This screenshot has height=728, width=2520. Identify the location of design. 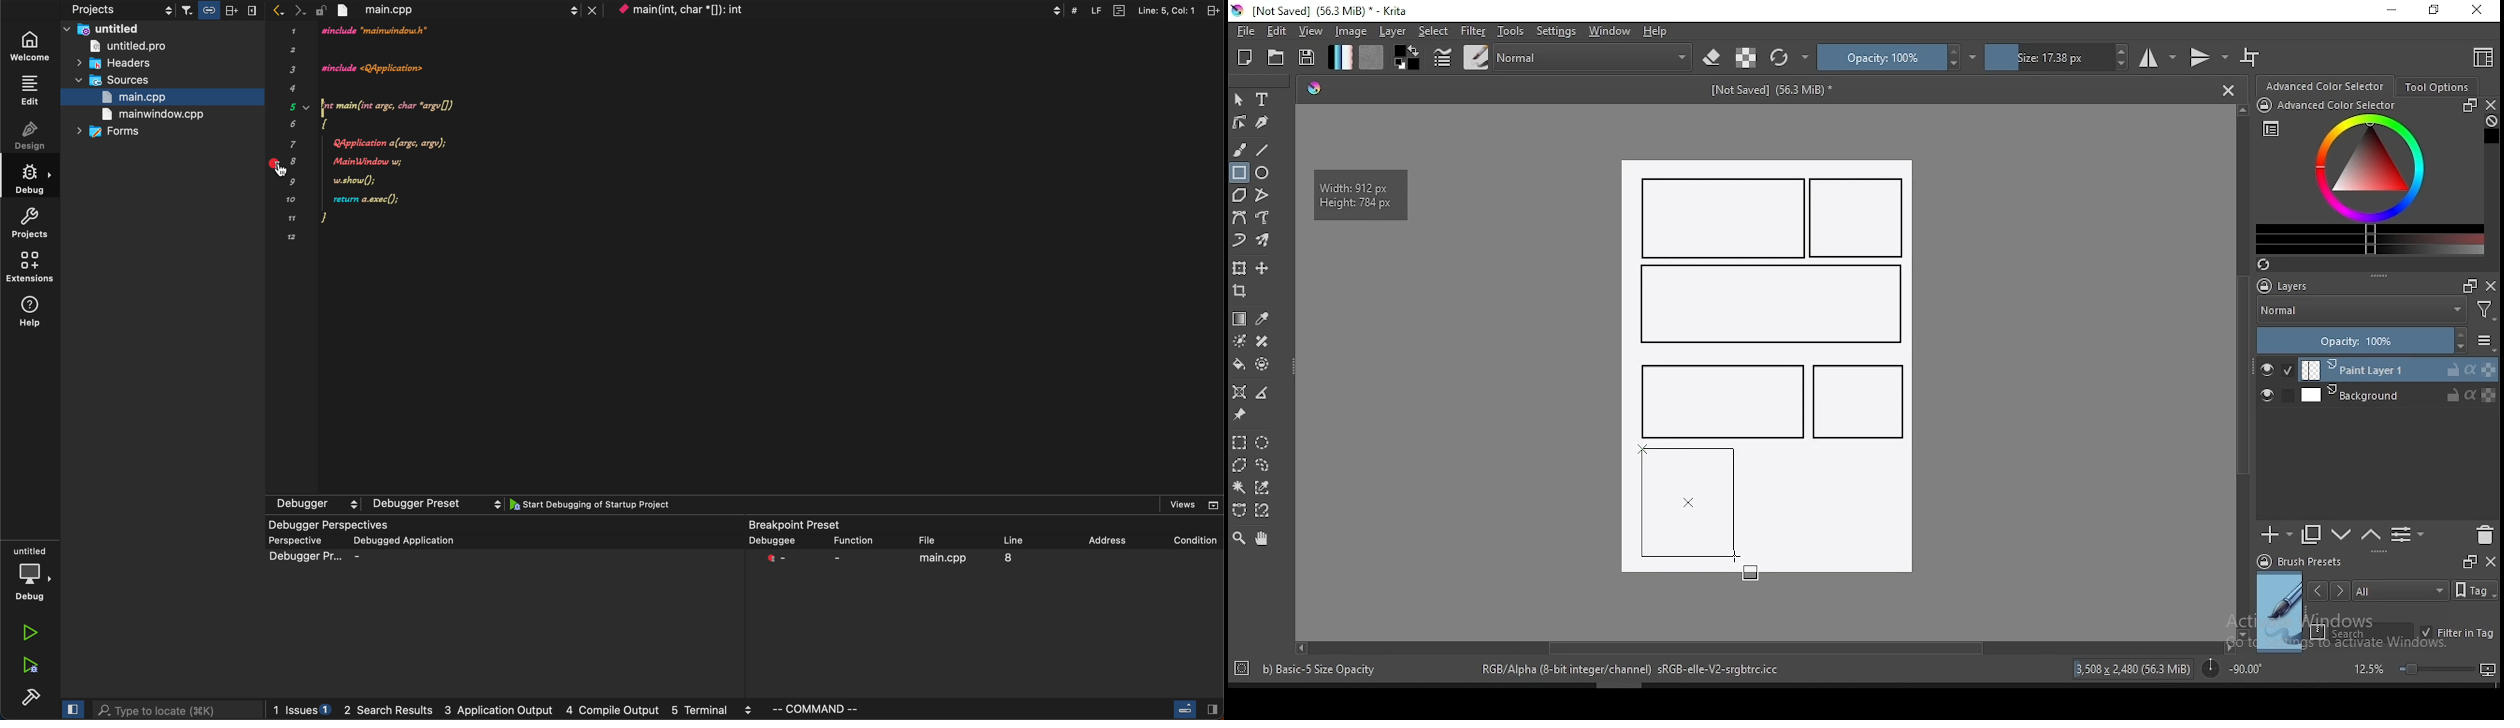
(31, 137).